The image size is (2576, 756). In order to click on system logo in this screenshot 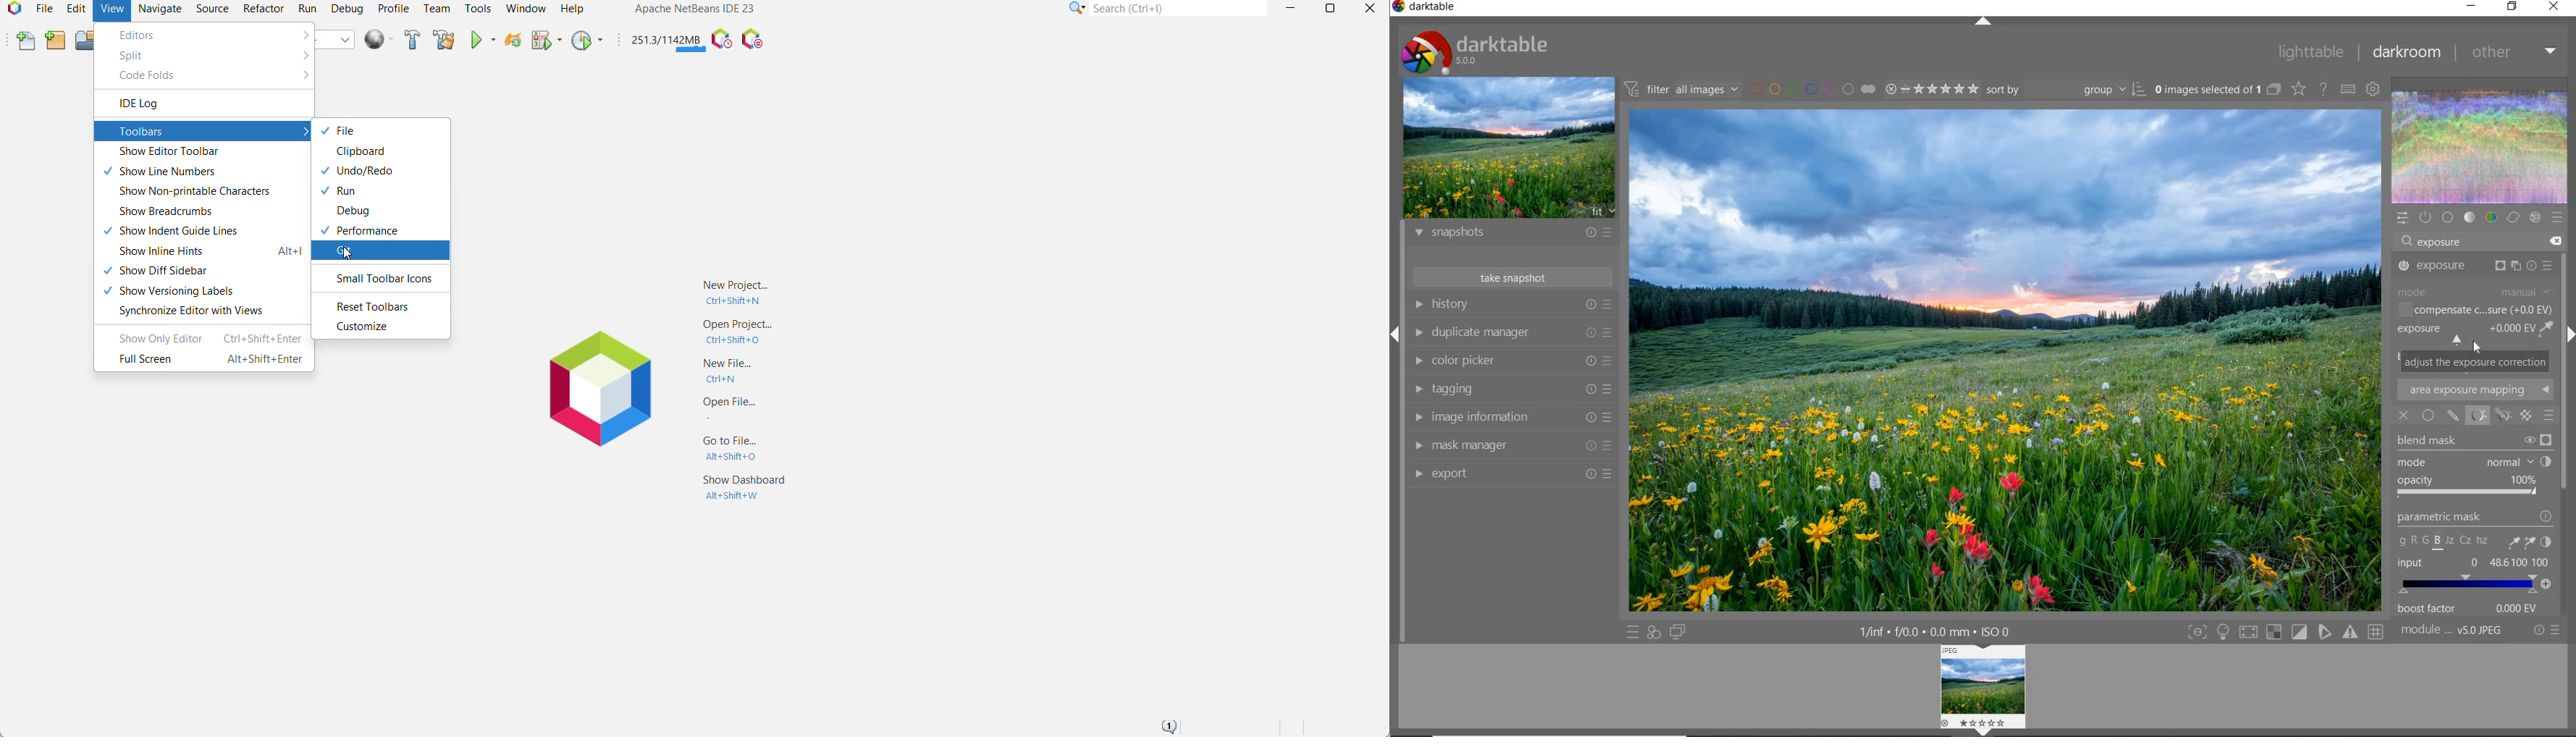, I will do `click(1476, 51)`.